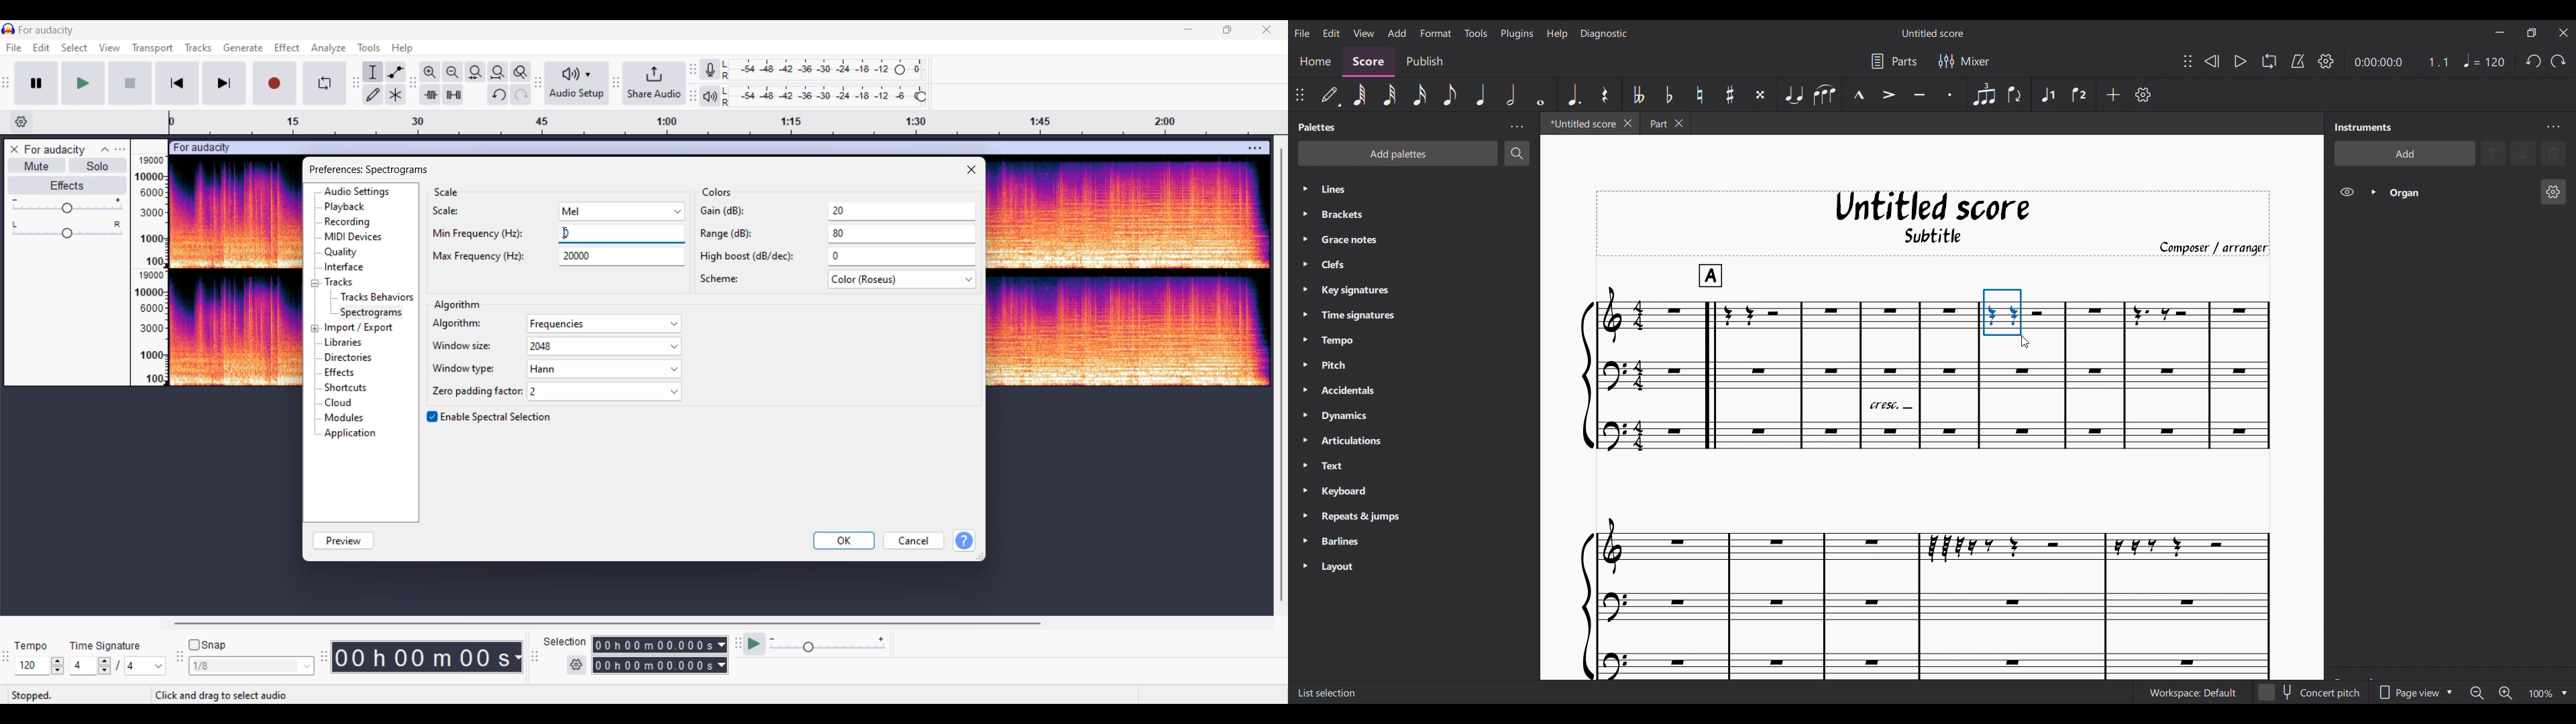  I want to click on Record/Record new track, so click(275, 83).